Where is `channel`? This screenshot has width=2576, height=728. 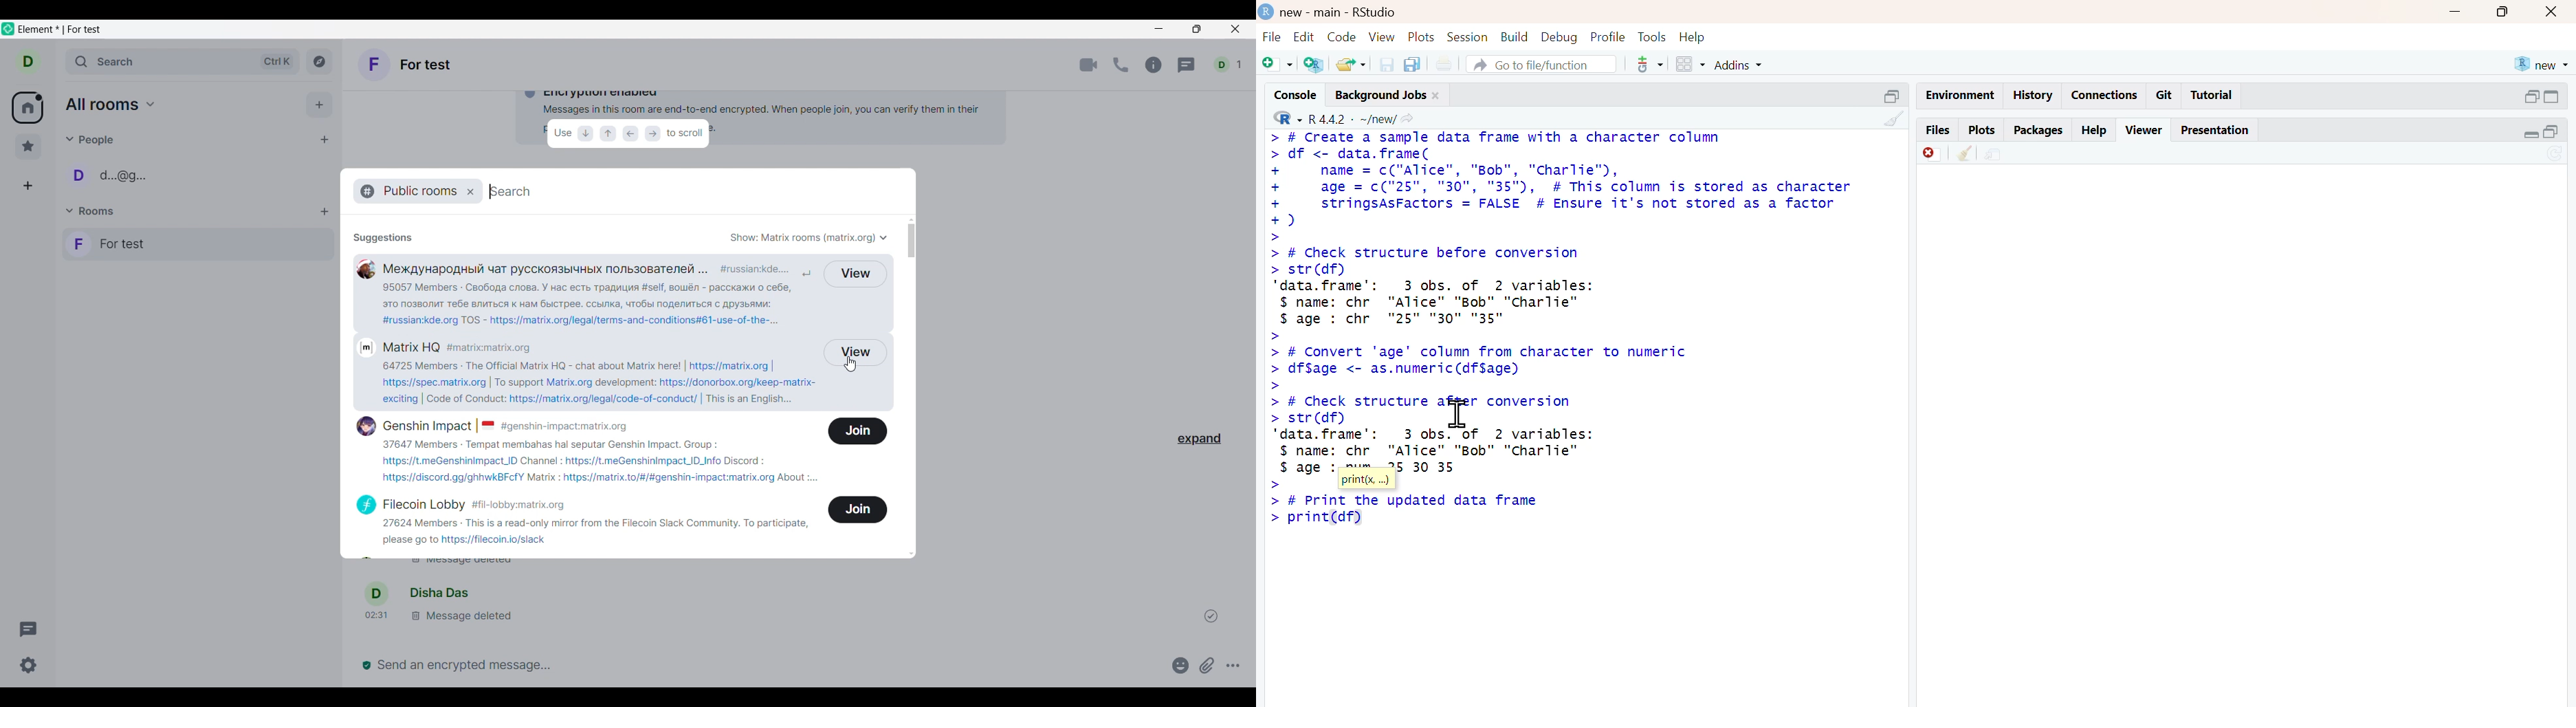
channel is located at coordinates (541, 461).